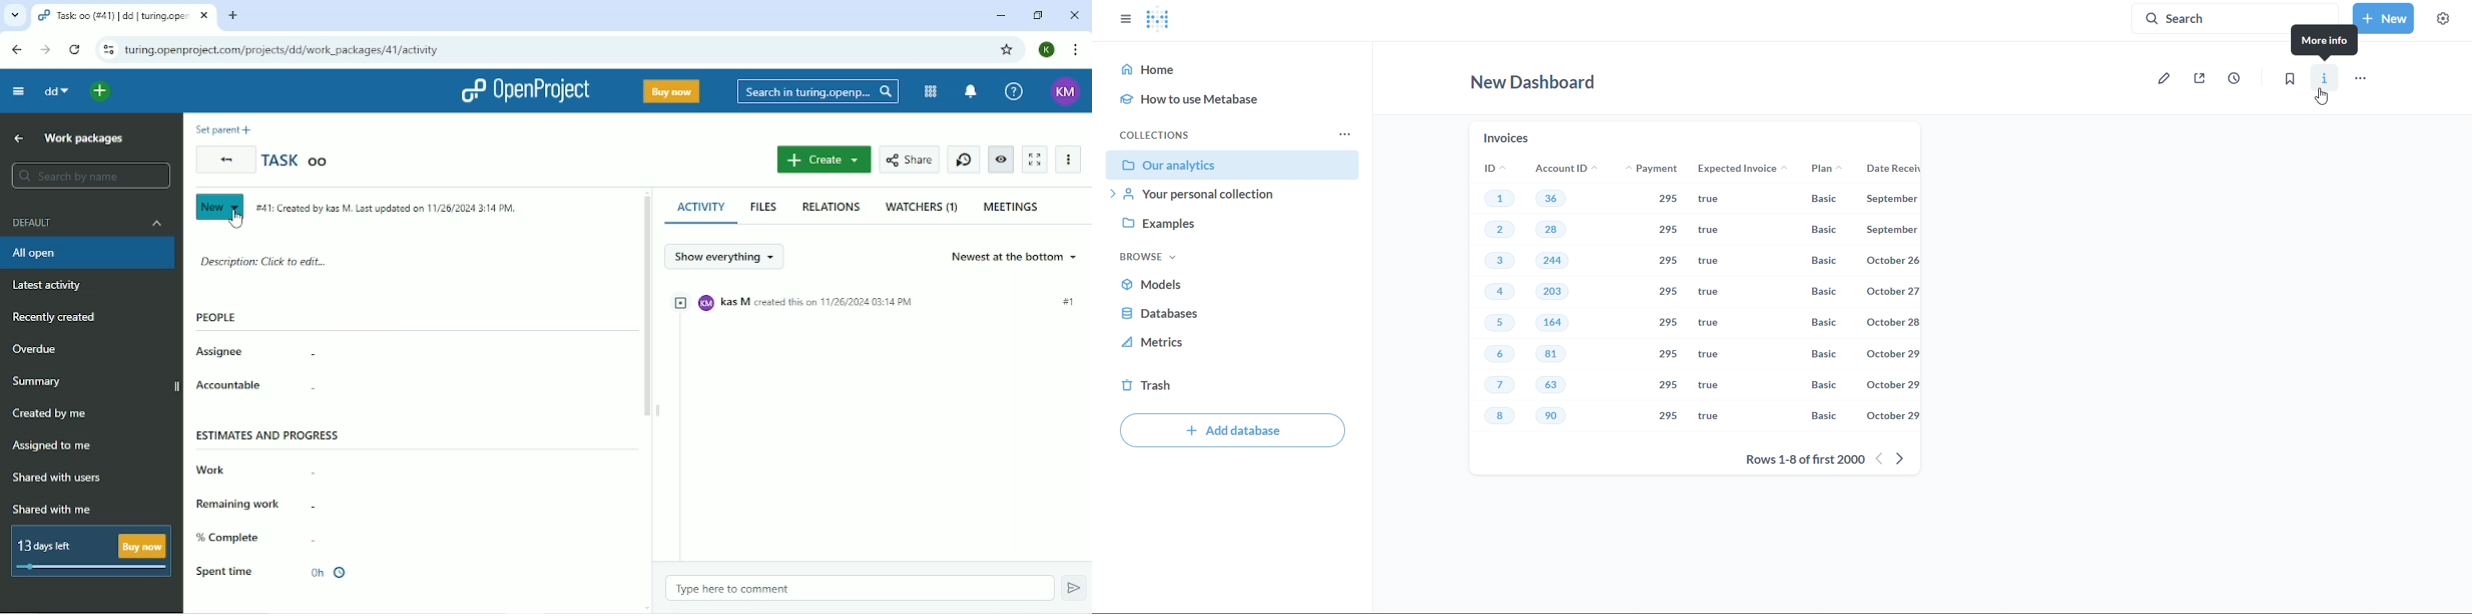  Describe the element at coordinates (1552, 322) in the screenshot. I see `164` at that location.